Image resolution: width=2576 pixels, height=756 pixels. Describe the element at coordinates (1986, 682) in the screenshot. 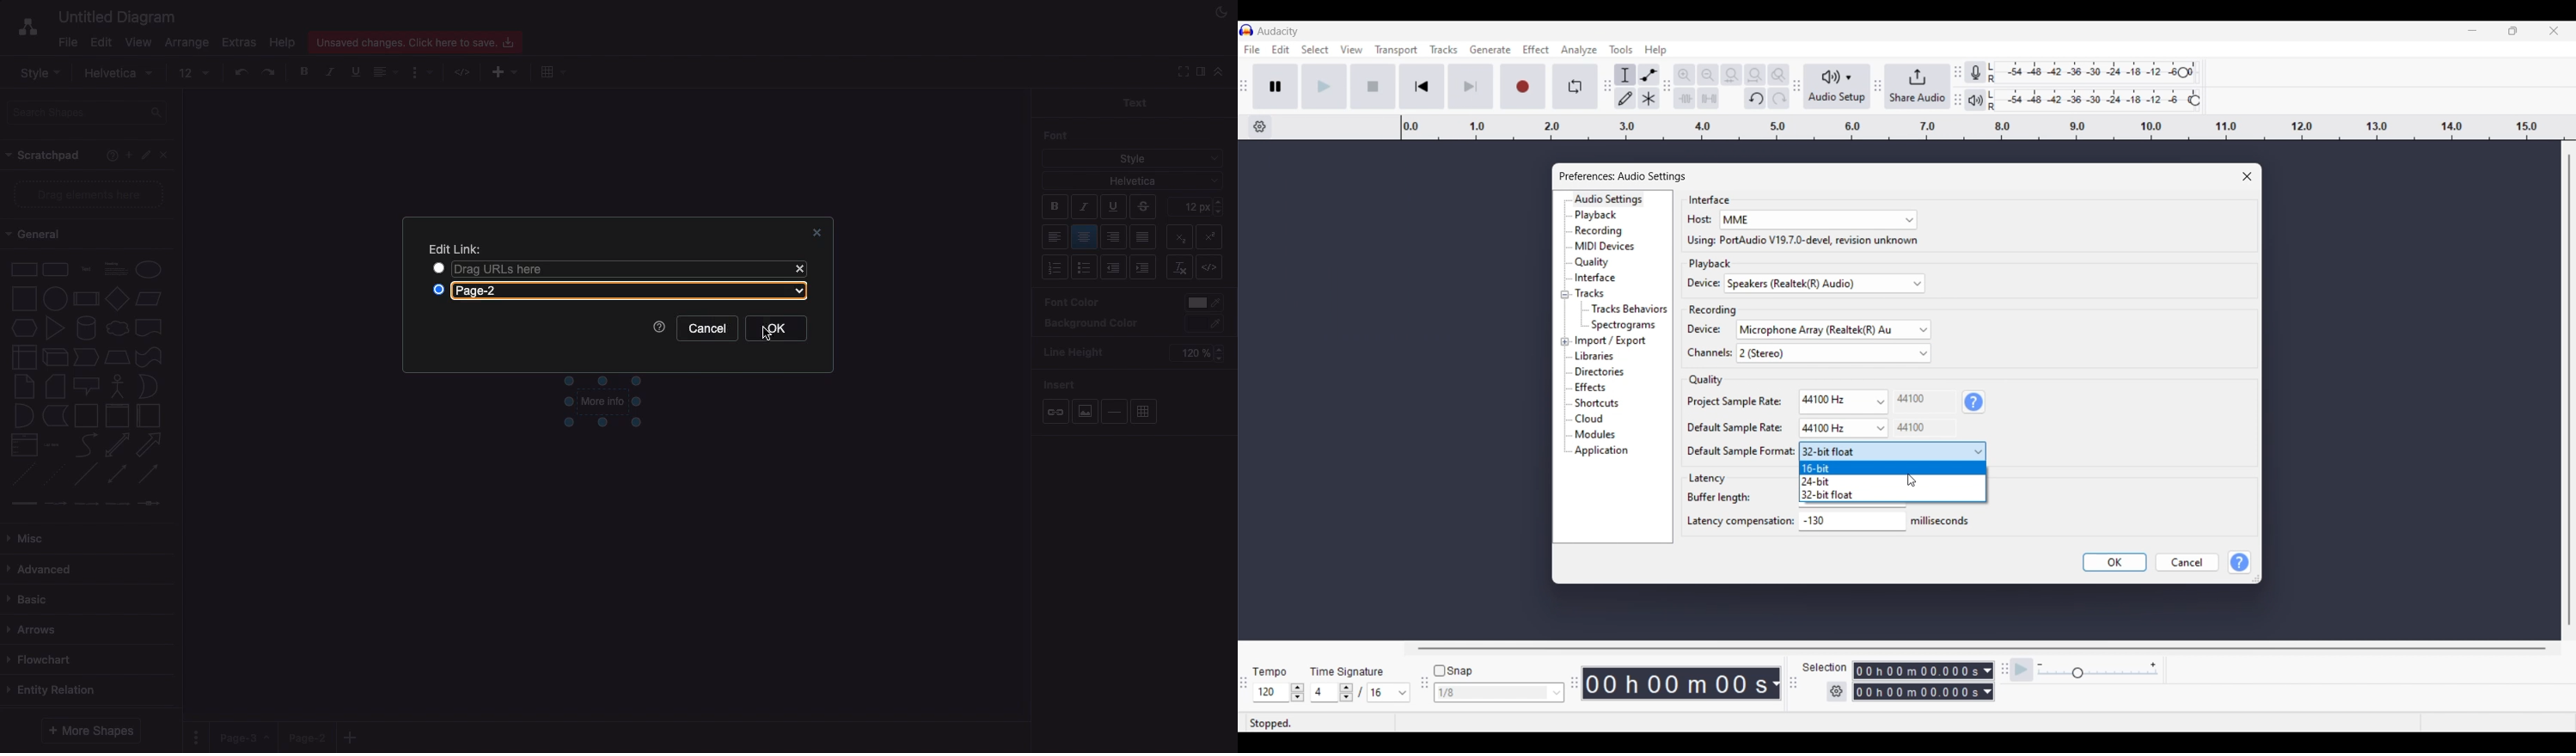

I see `Metric options to record duration` at that location.